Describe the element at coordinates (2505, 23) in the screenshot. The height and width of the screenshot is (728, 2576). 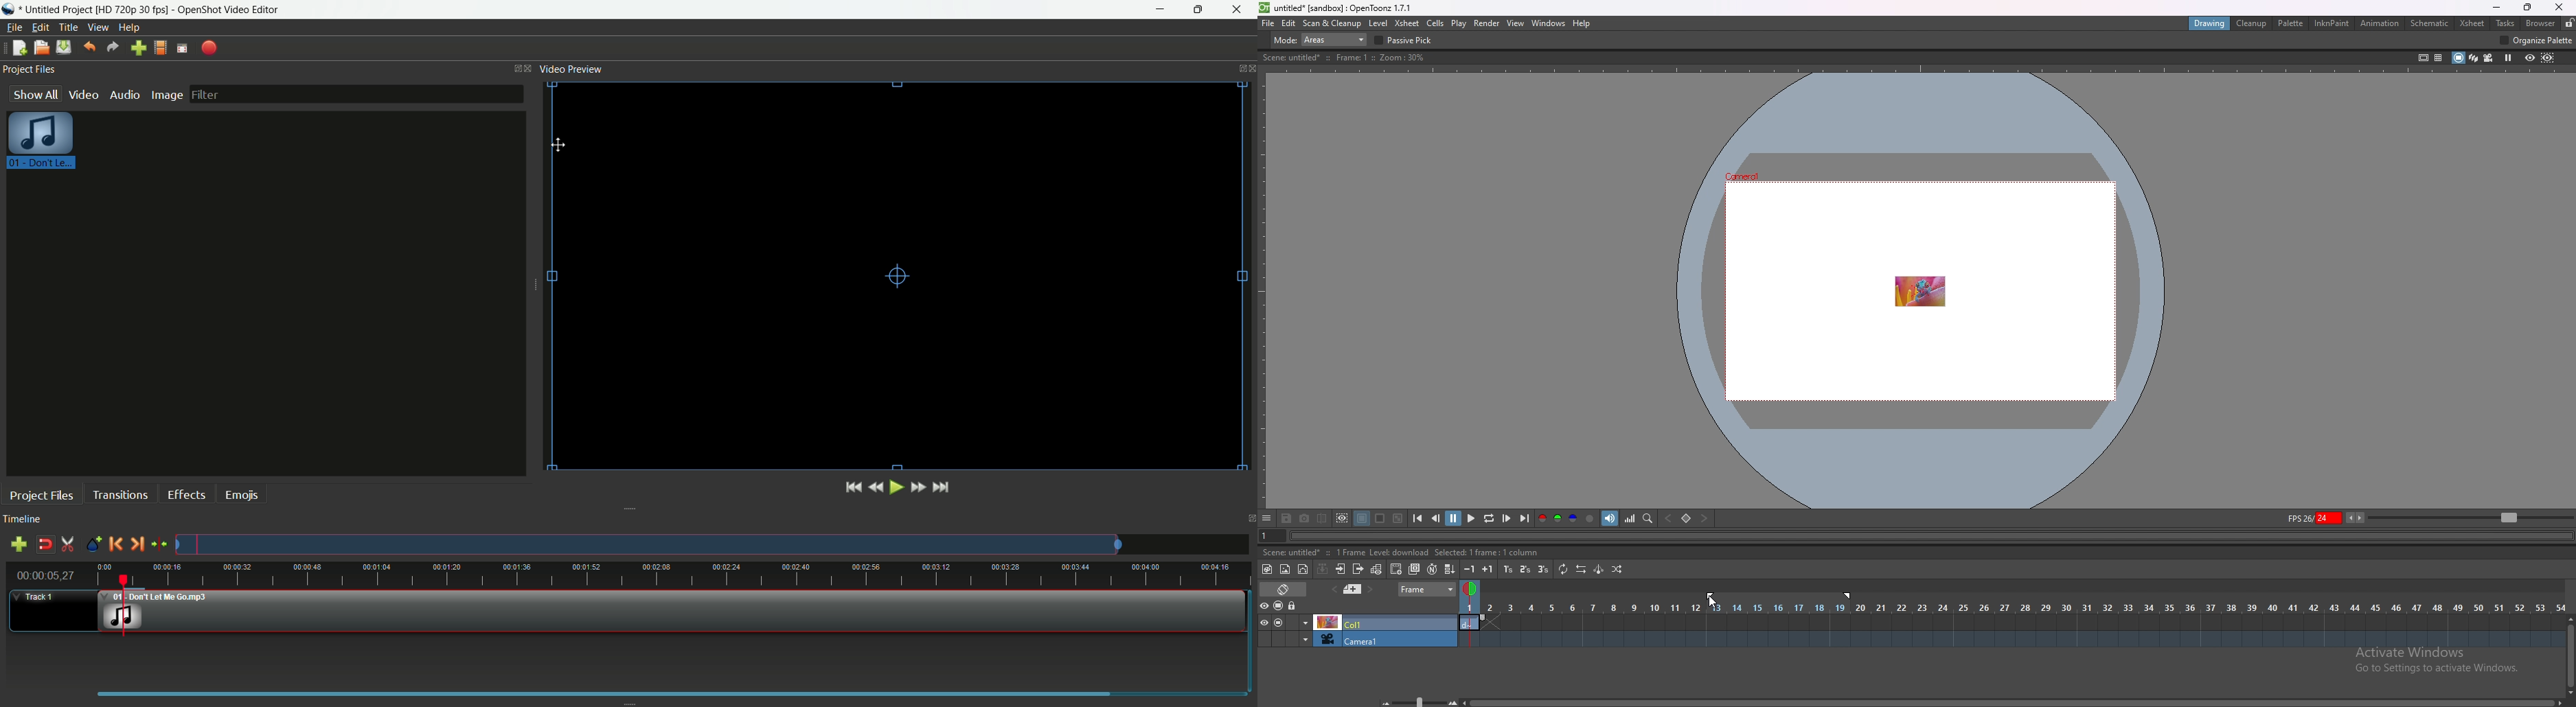
I see `tasks` at that location.